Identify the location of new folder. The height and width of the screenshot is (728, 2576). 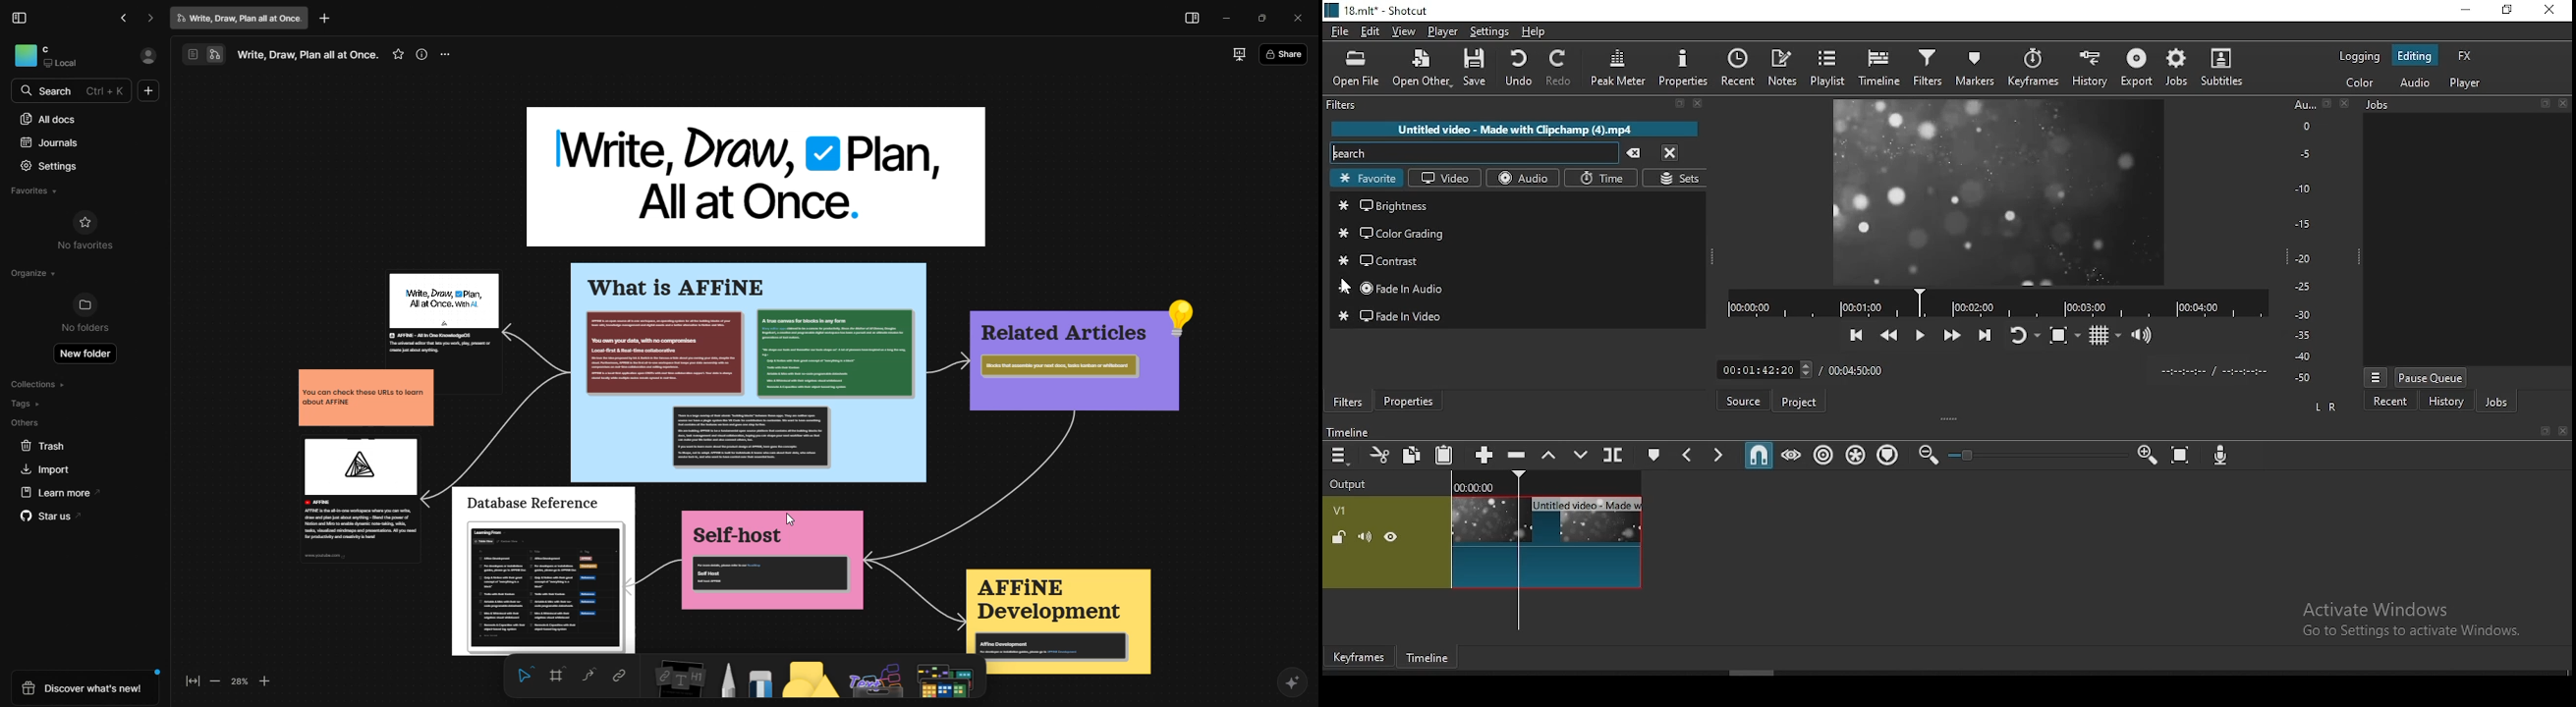
(89, 356).